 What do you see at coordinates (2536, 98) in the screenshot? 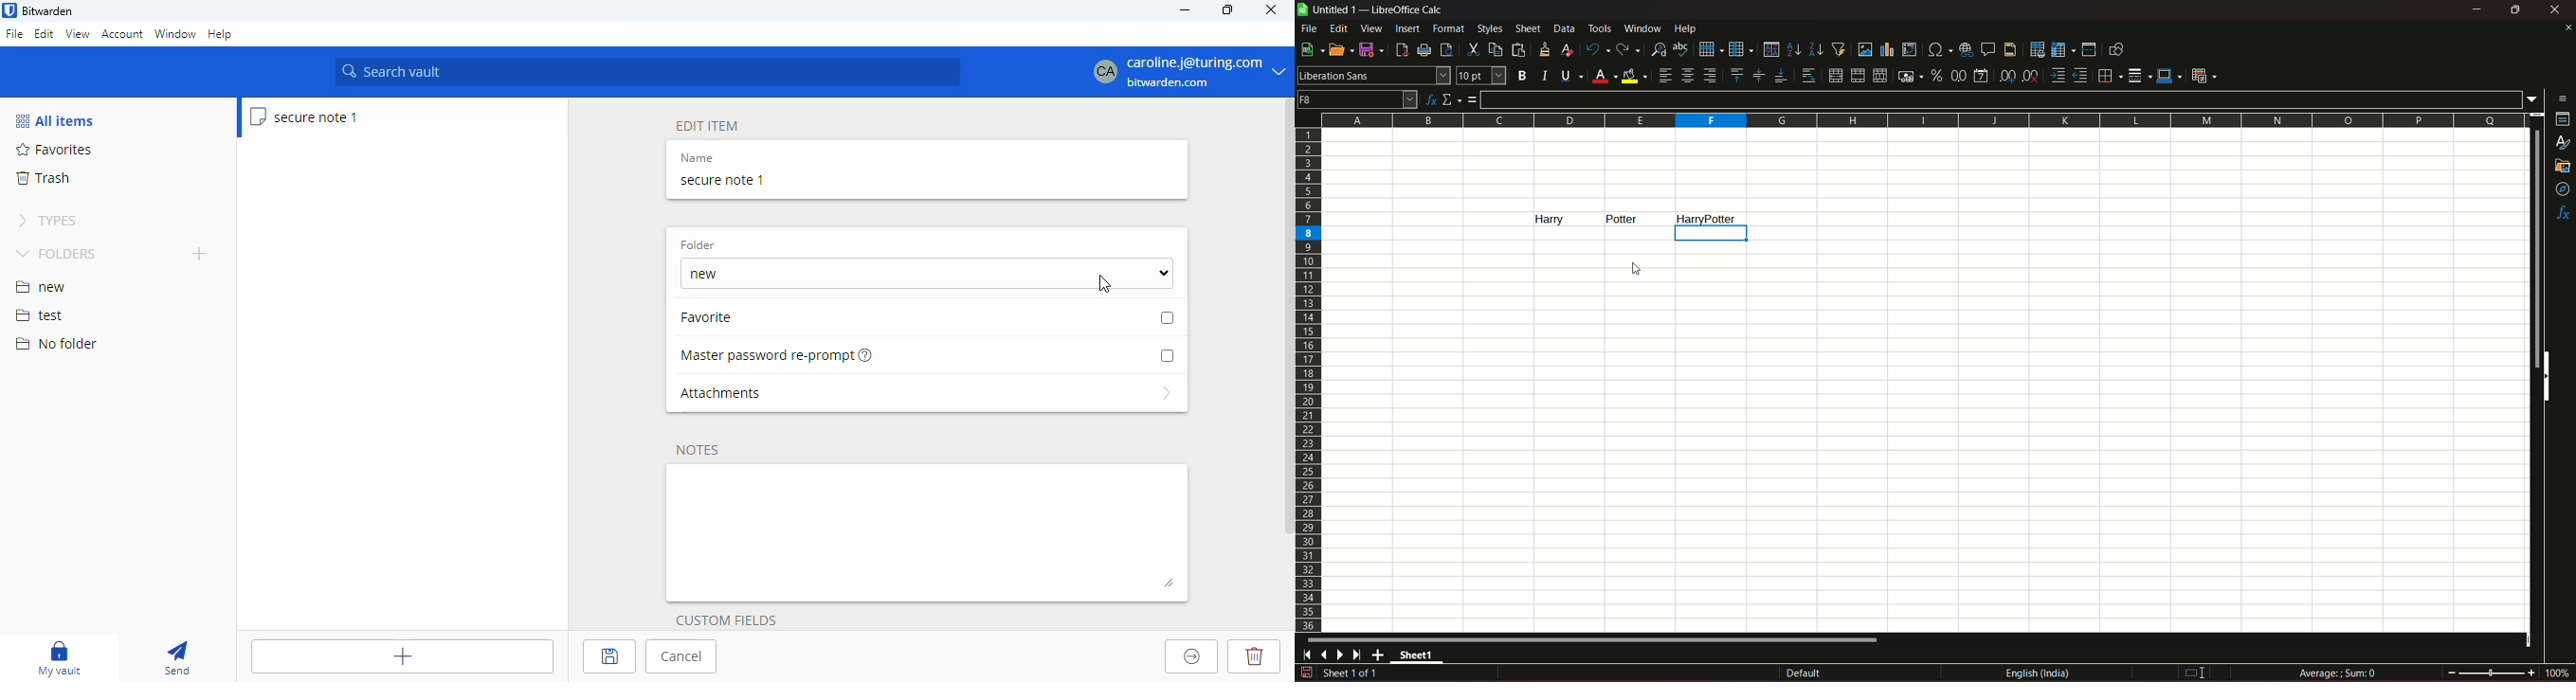
I see `expand formula bar` at bounding box center [2536, 98].